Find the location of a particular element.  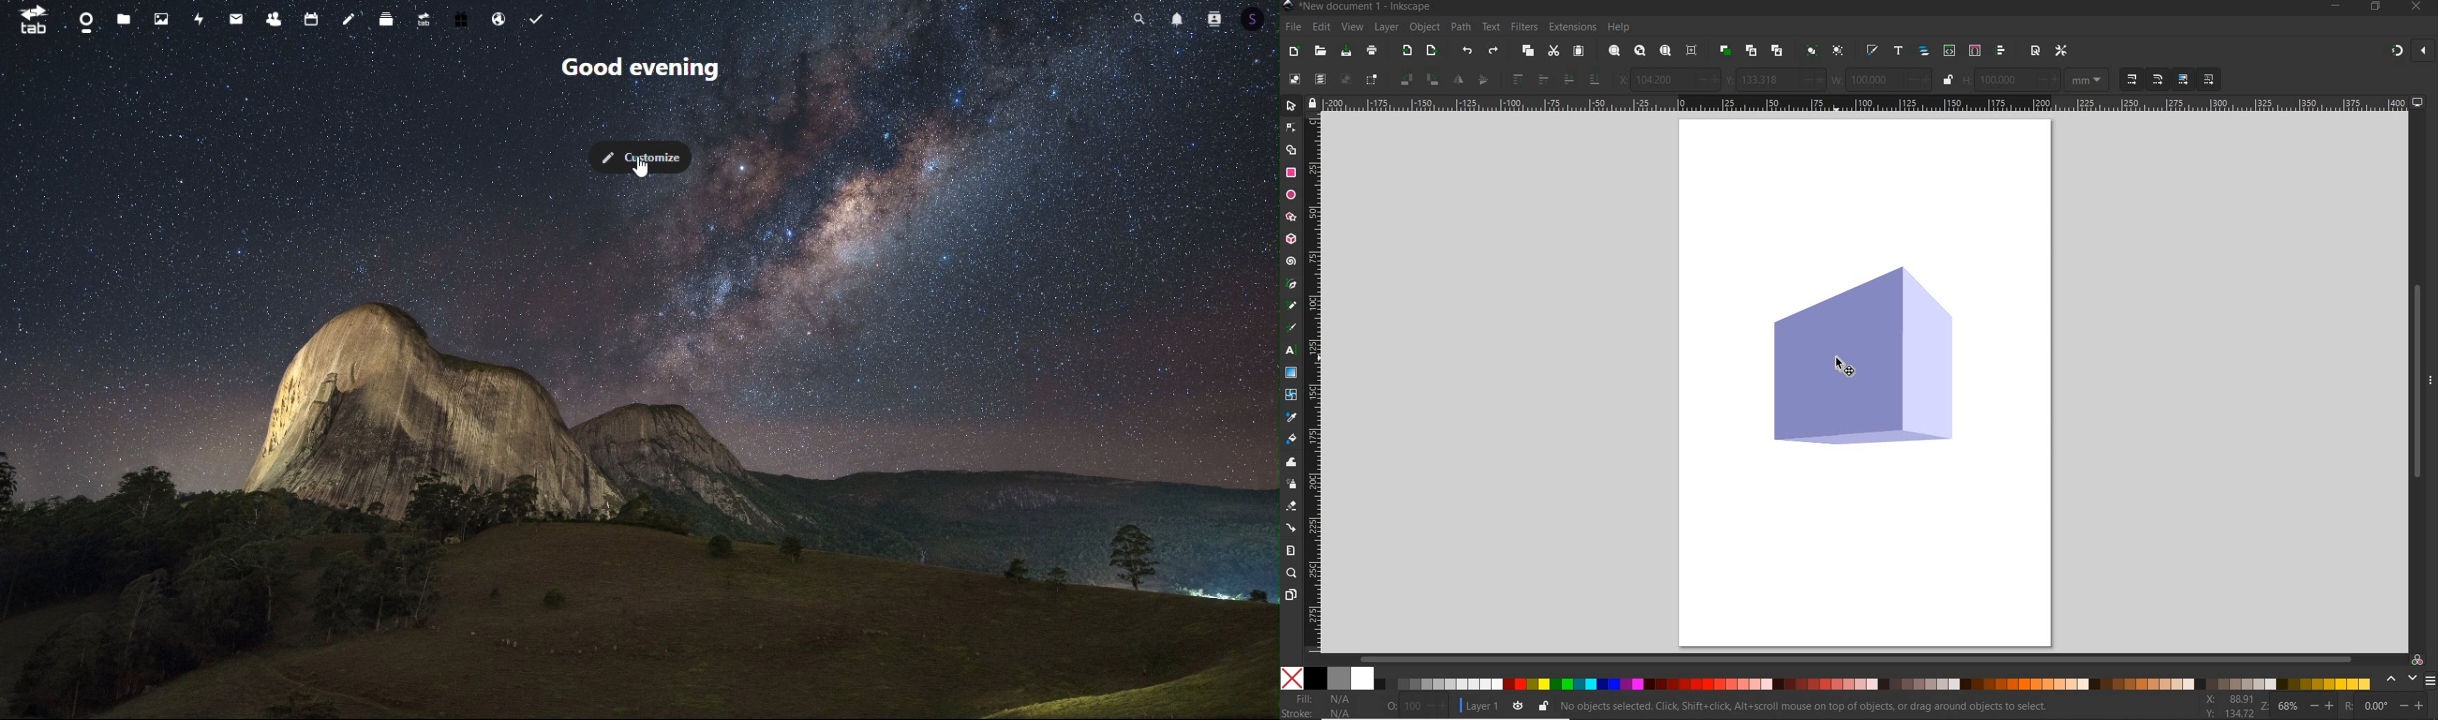

RAISE SELECTION is located at coordinates (1540, 81).